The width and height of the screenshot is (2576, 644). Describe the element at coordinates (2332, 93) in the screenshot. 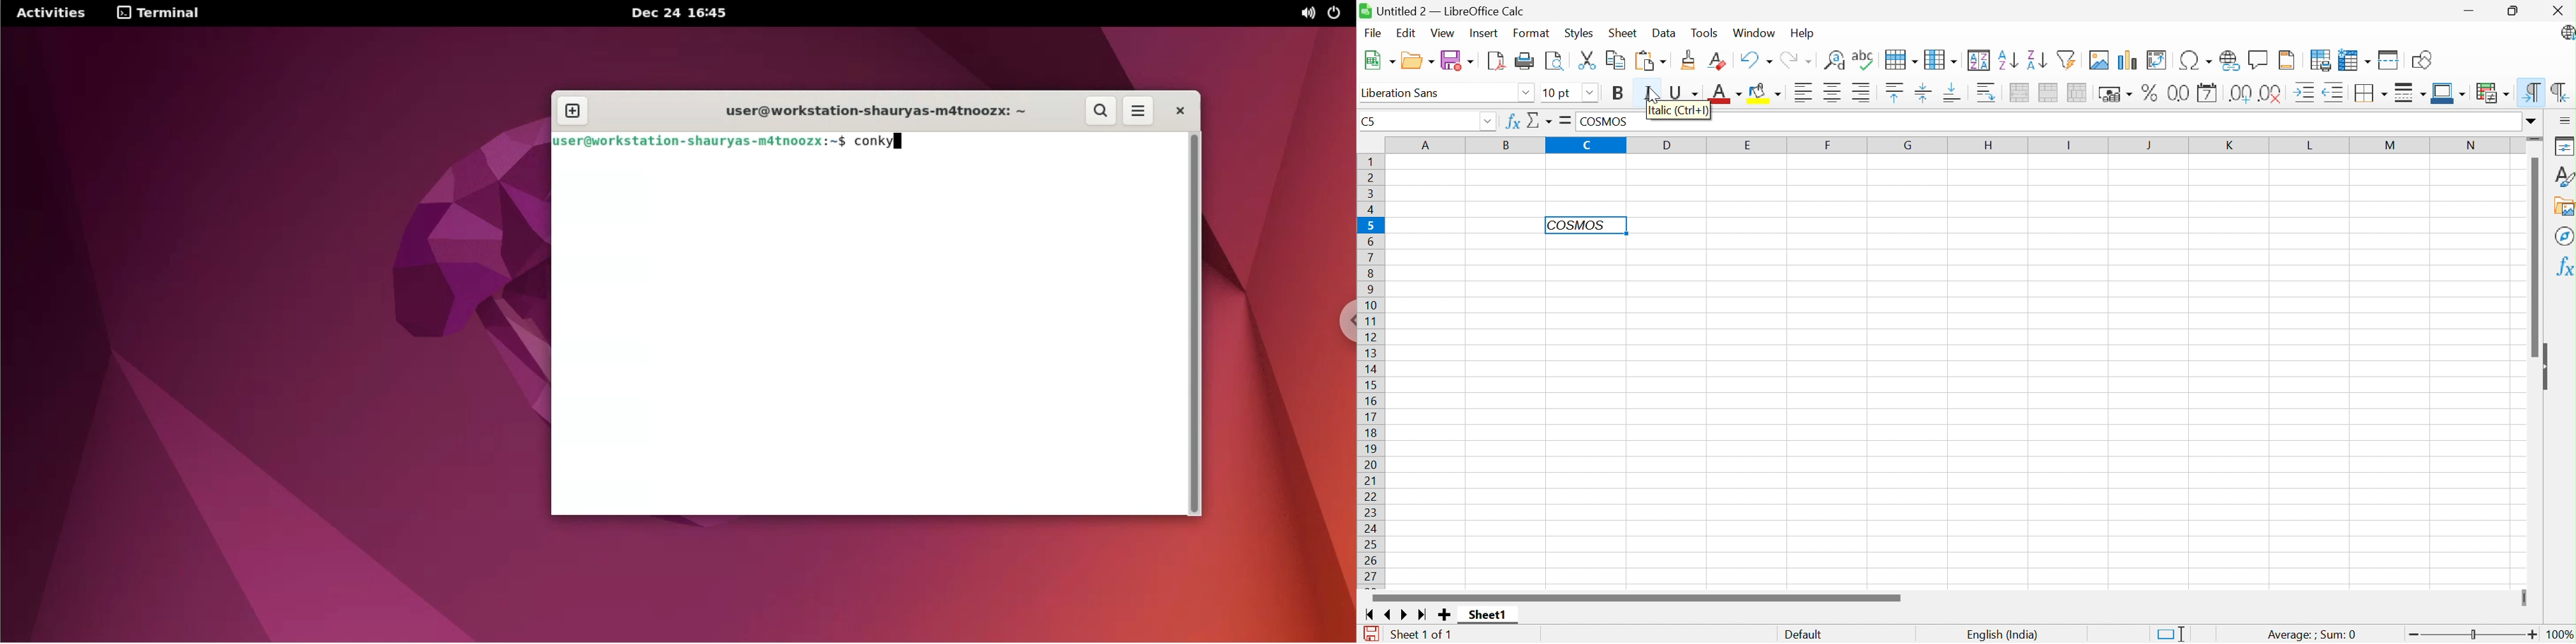

I see `Decrease indent` at that location.